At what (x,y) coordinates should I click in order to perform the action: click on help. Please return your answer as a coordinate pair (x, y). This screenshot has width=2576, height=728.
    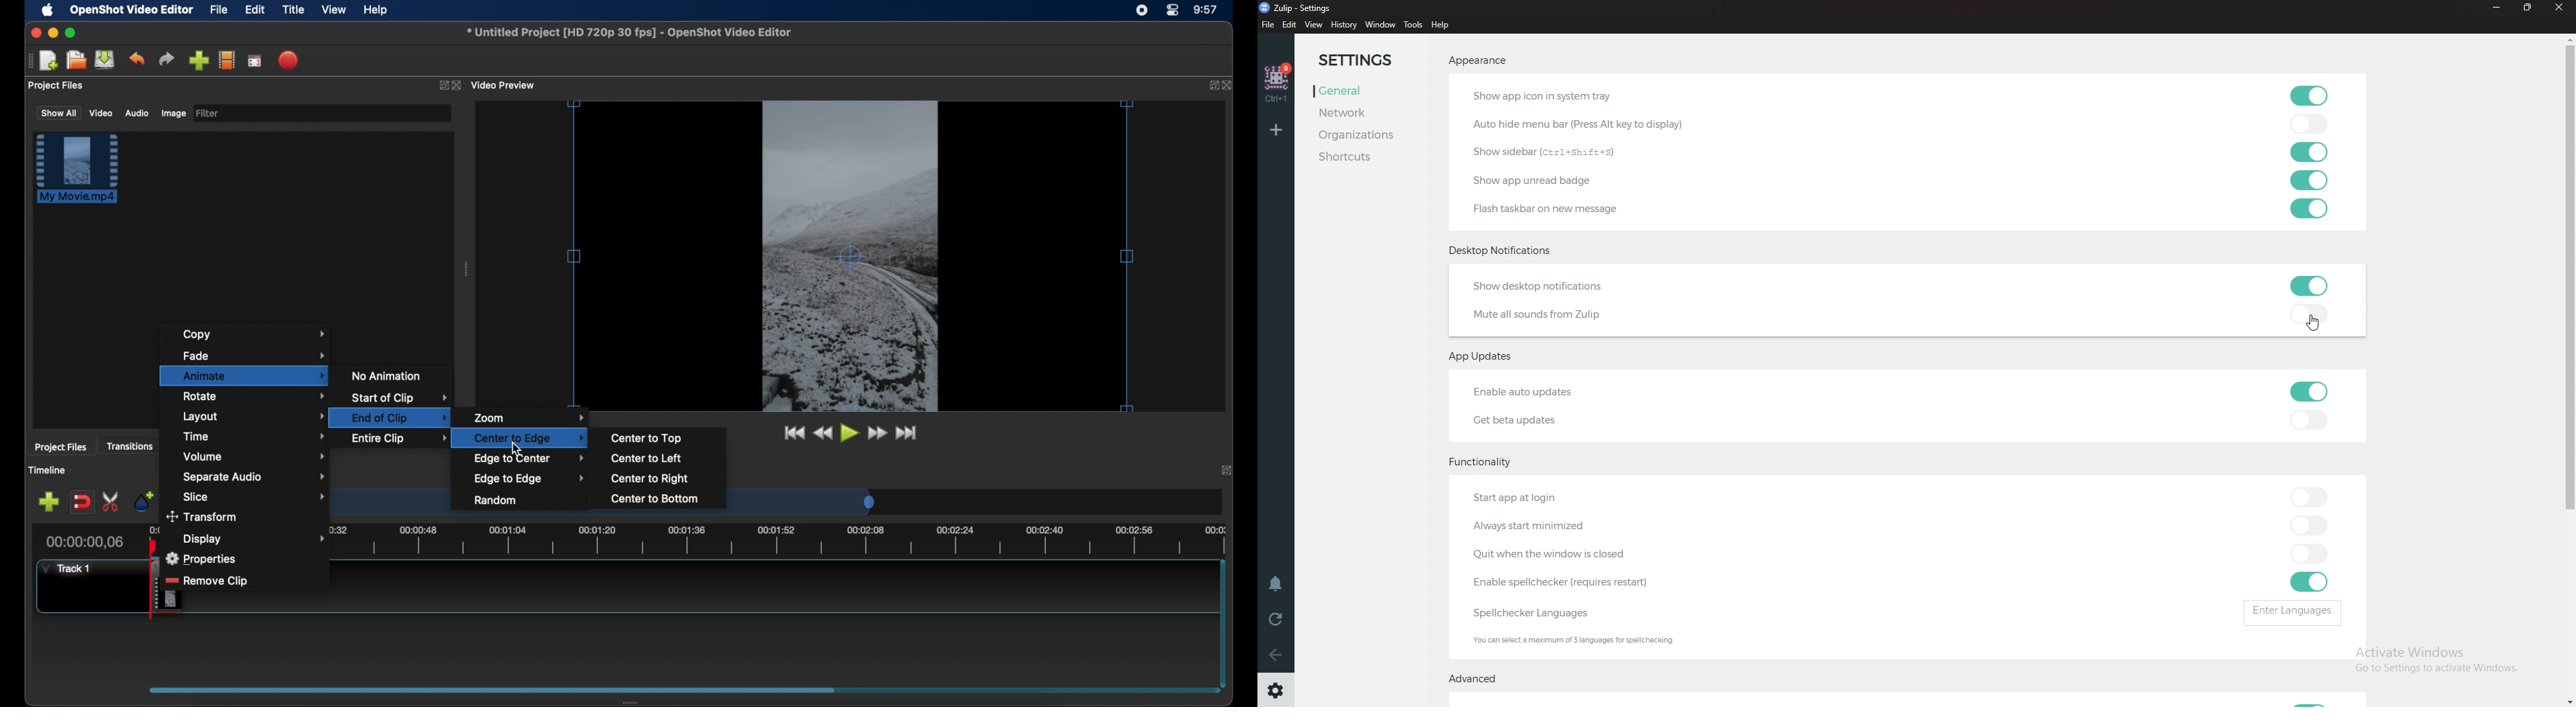
    Looking at the image, I should click on (1444, 26).